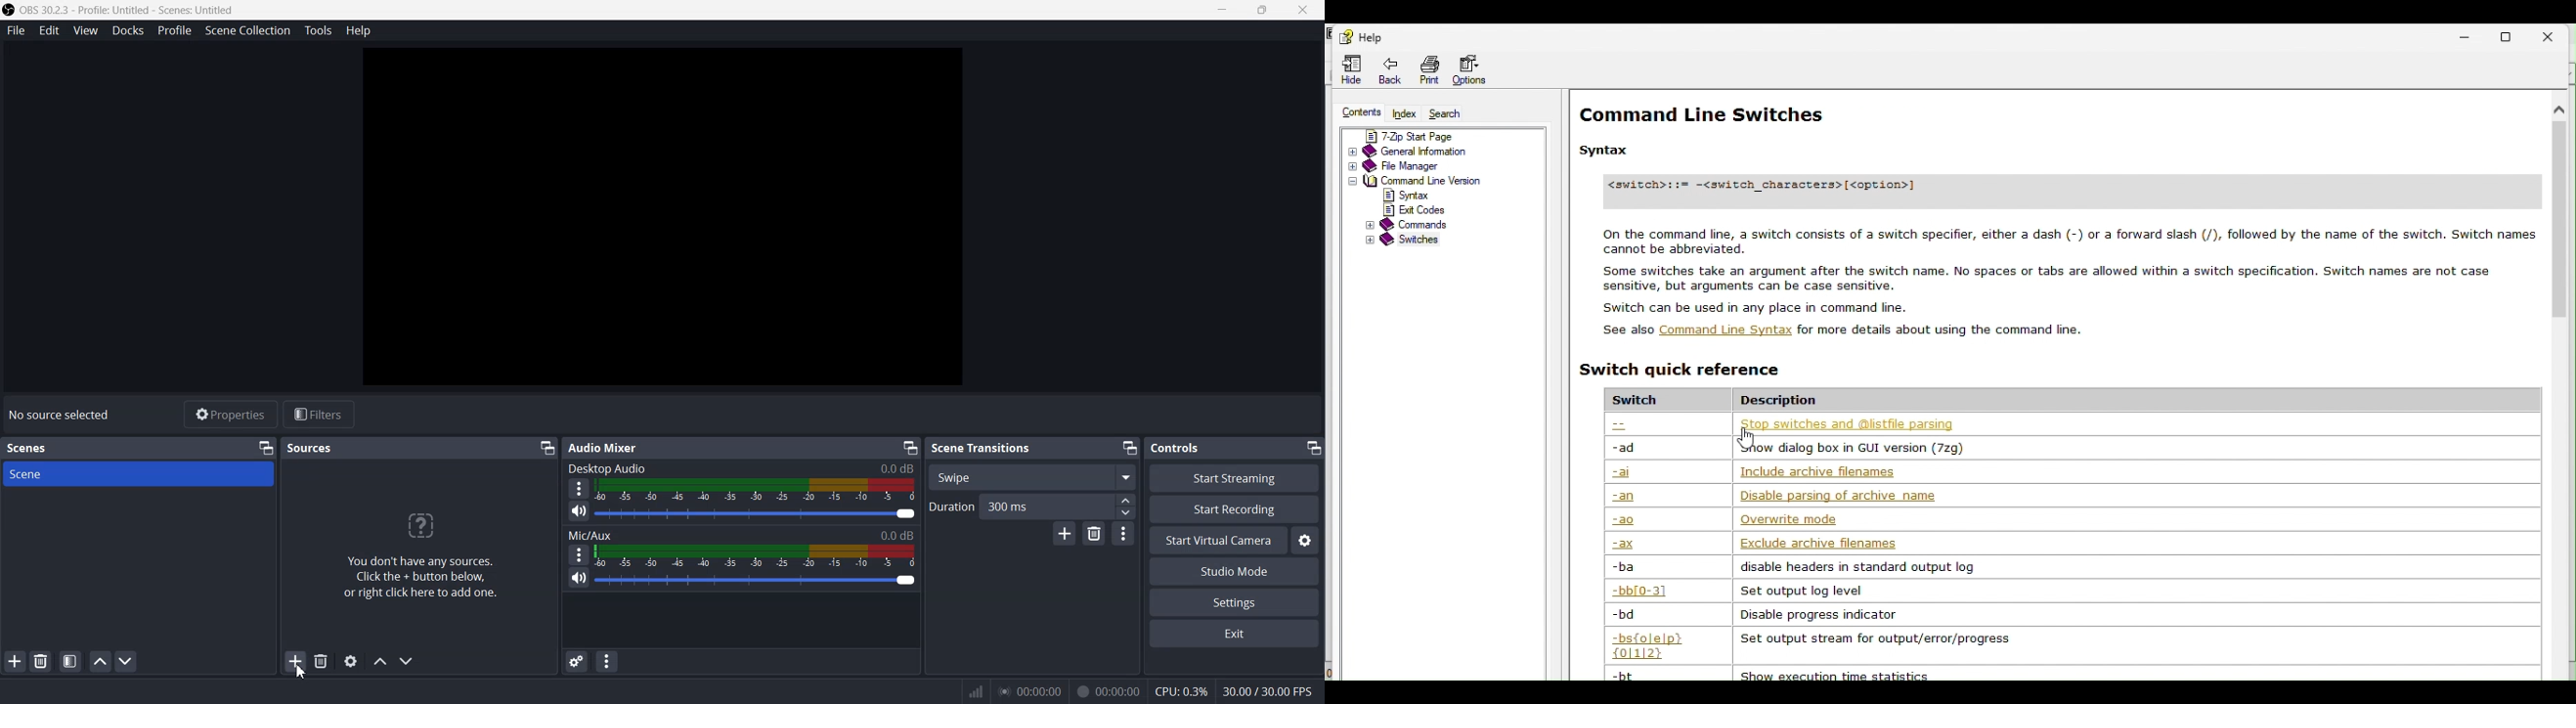 Image resolution: width=2576 pixels, height=728 pixels. I want to click on , so click(1606, 150).